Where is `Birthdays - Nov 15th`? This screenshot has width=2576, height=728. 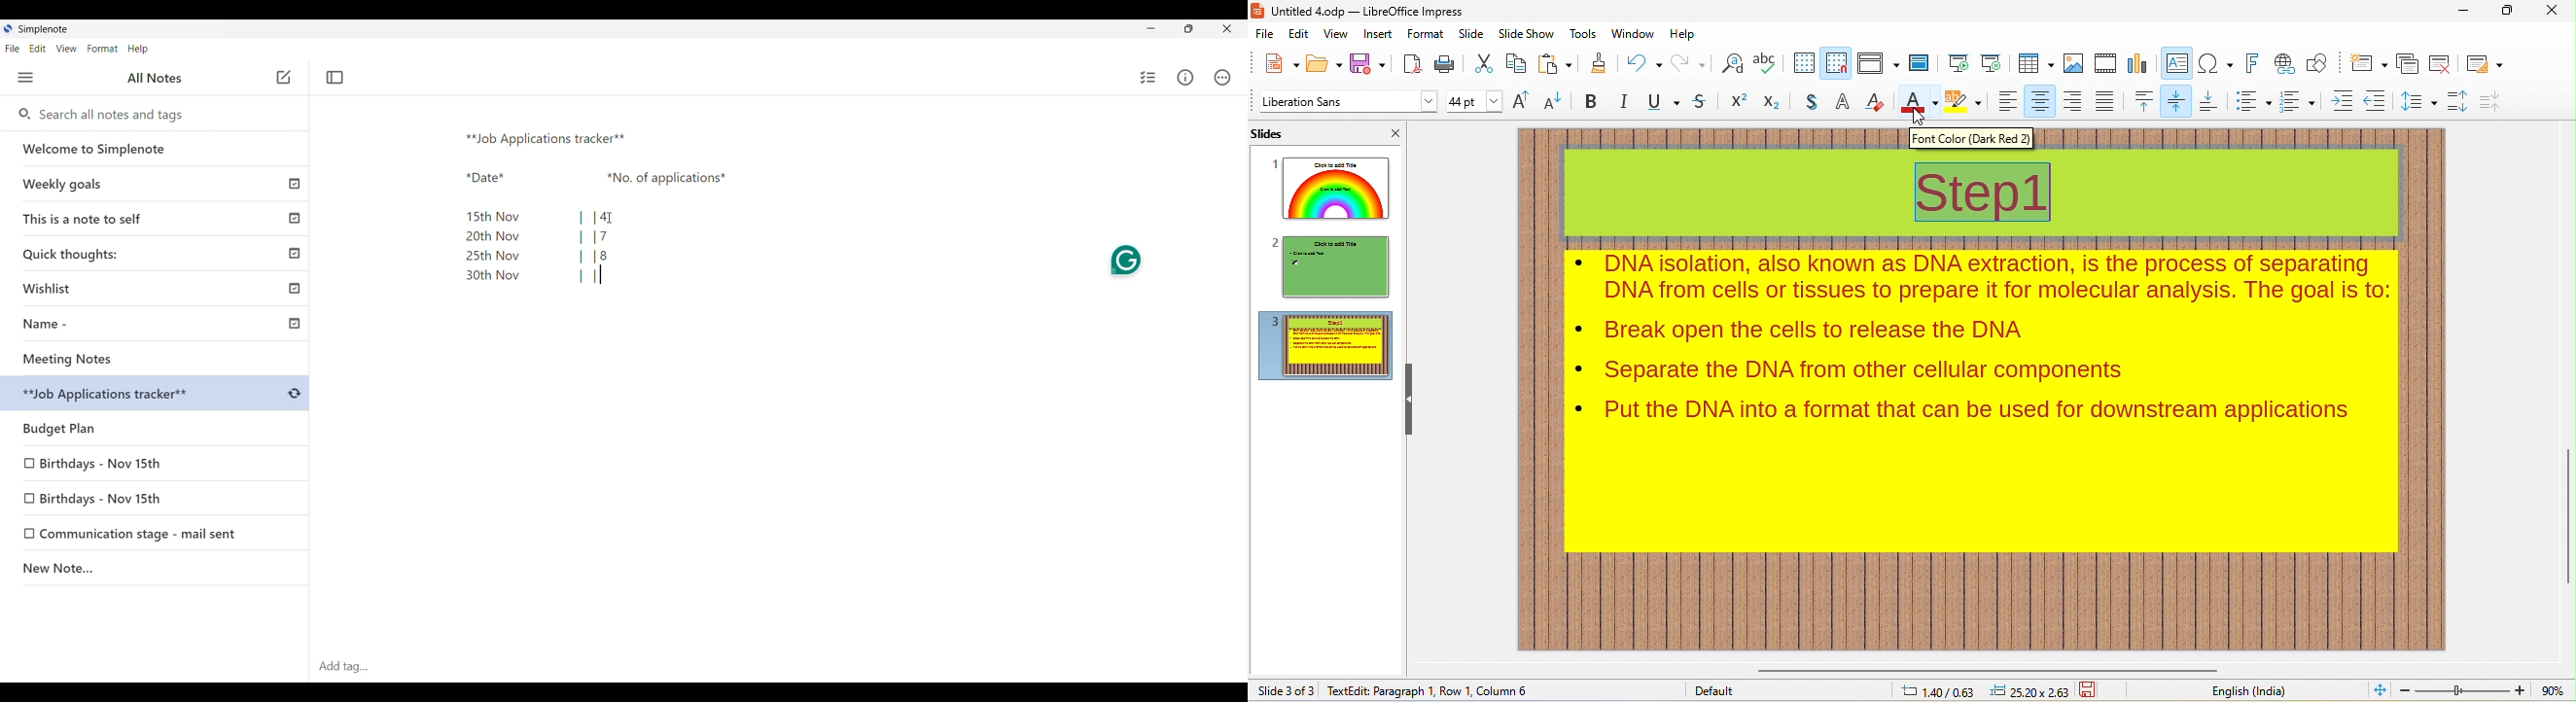
Birthdays - Nov 15th is located at coordinates (102, 461).